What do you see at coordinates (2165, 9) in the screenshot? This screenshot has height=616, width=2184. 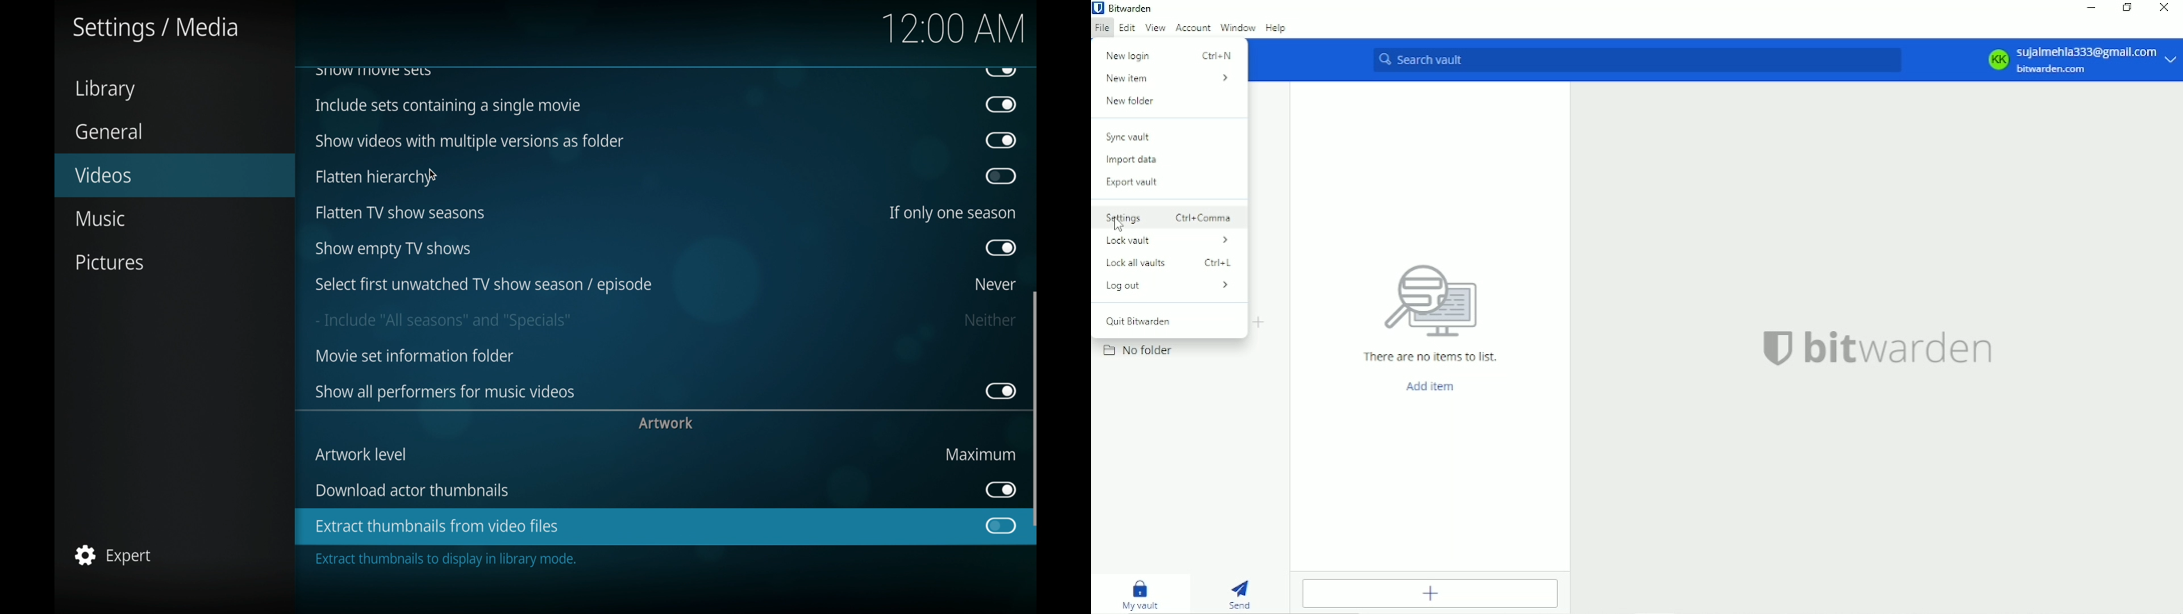 I see `Close` at bounding box center [2165, 9].